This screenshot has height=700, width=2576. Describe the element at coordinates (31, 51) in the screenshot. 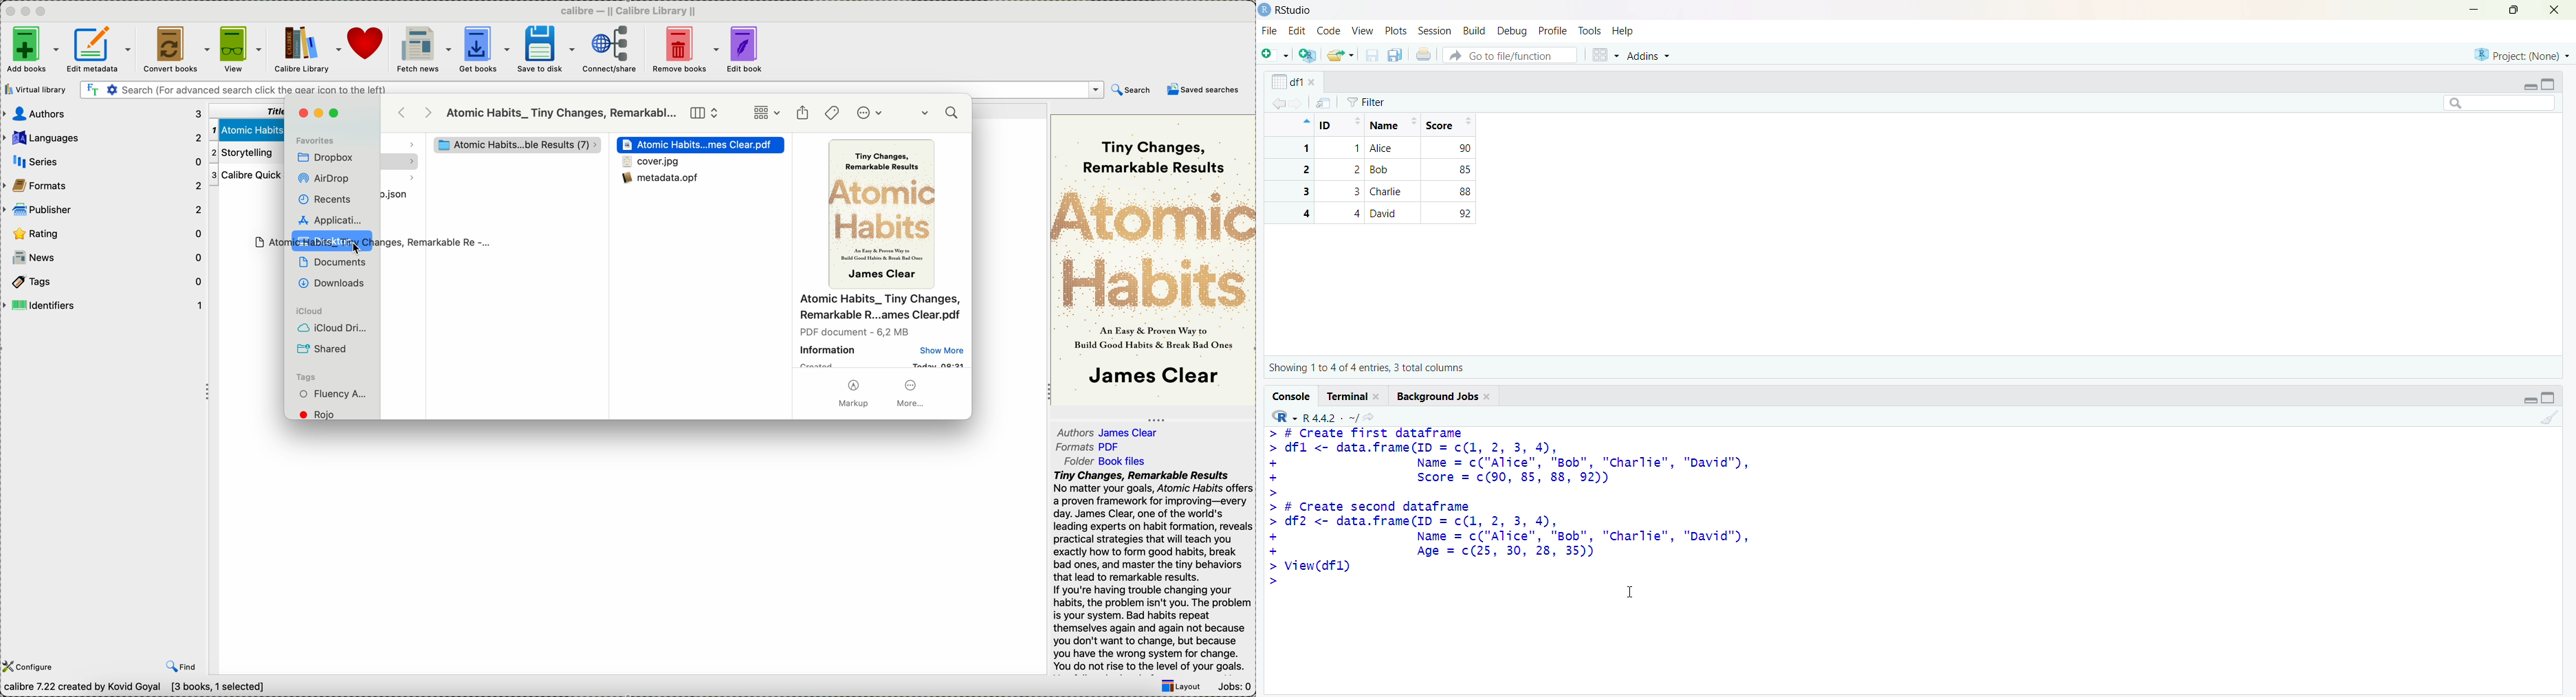

I see `add books` at that location.